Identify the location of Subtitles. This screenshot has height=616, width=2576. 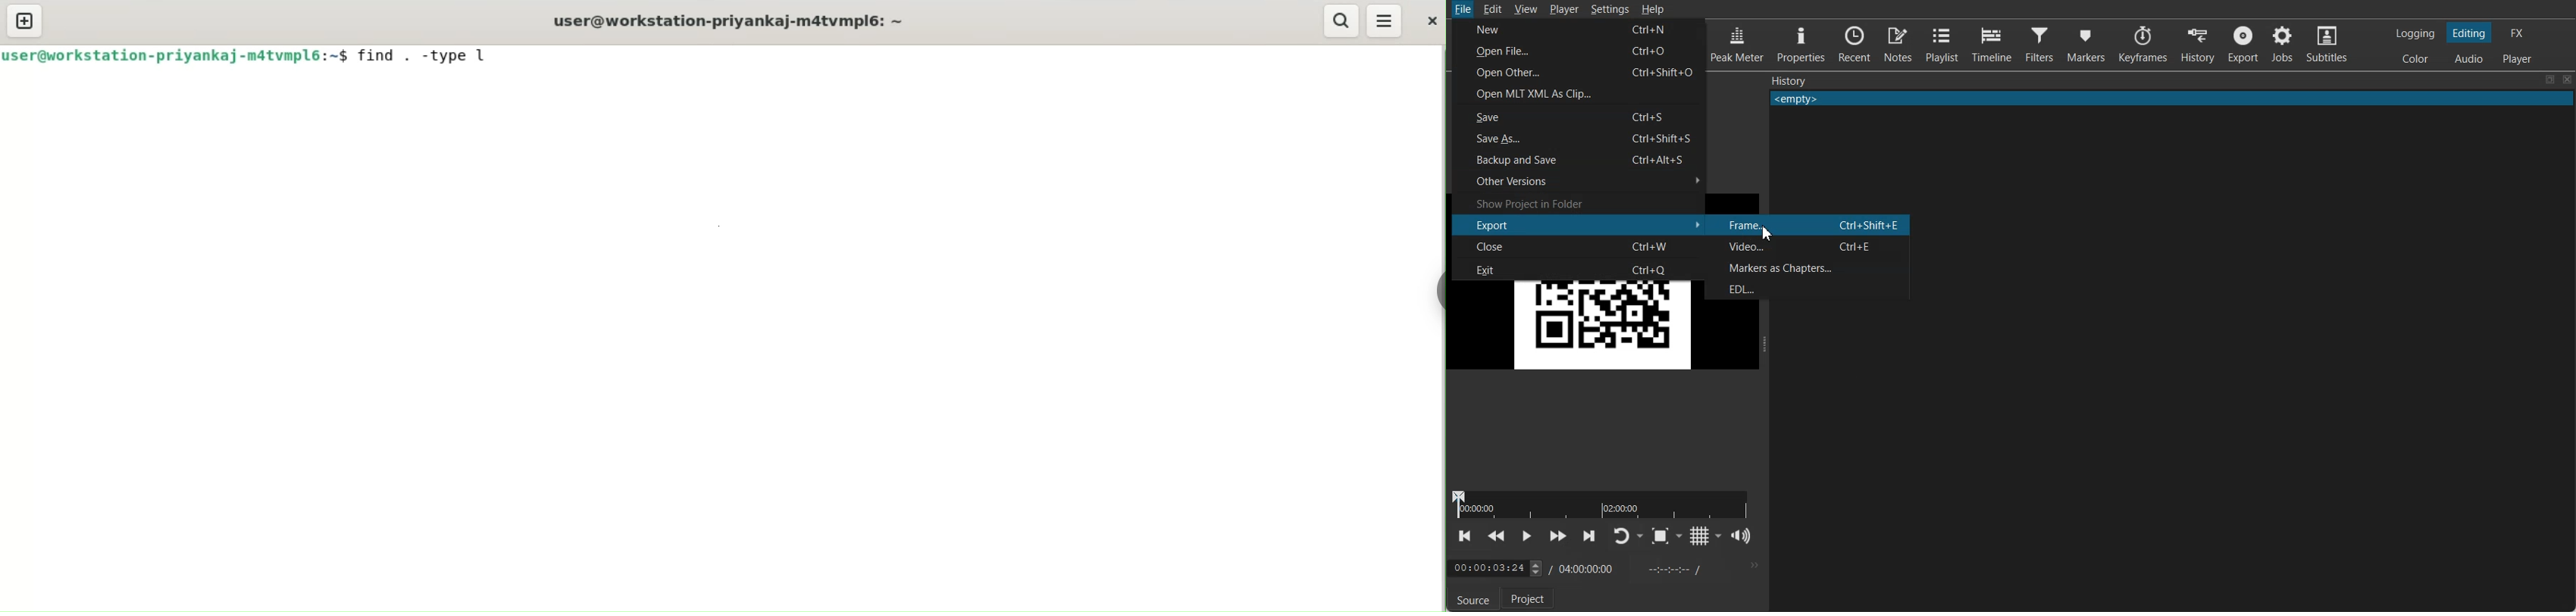
(2328, 43).